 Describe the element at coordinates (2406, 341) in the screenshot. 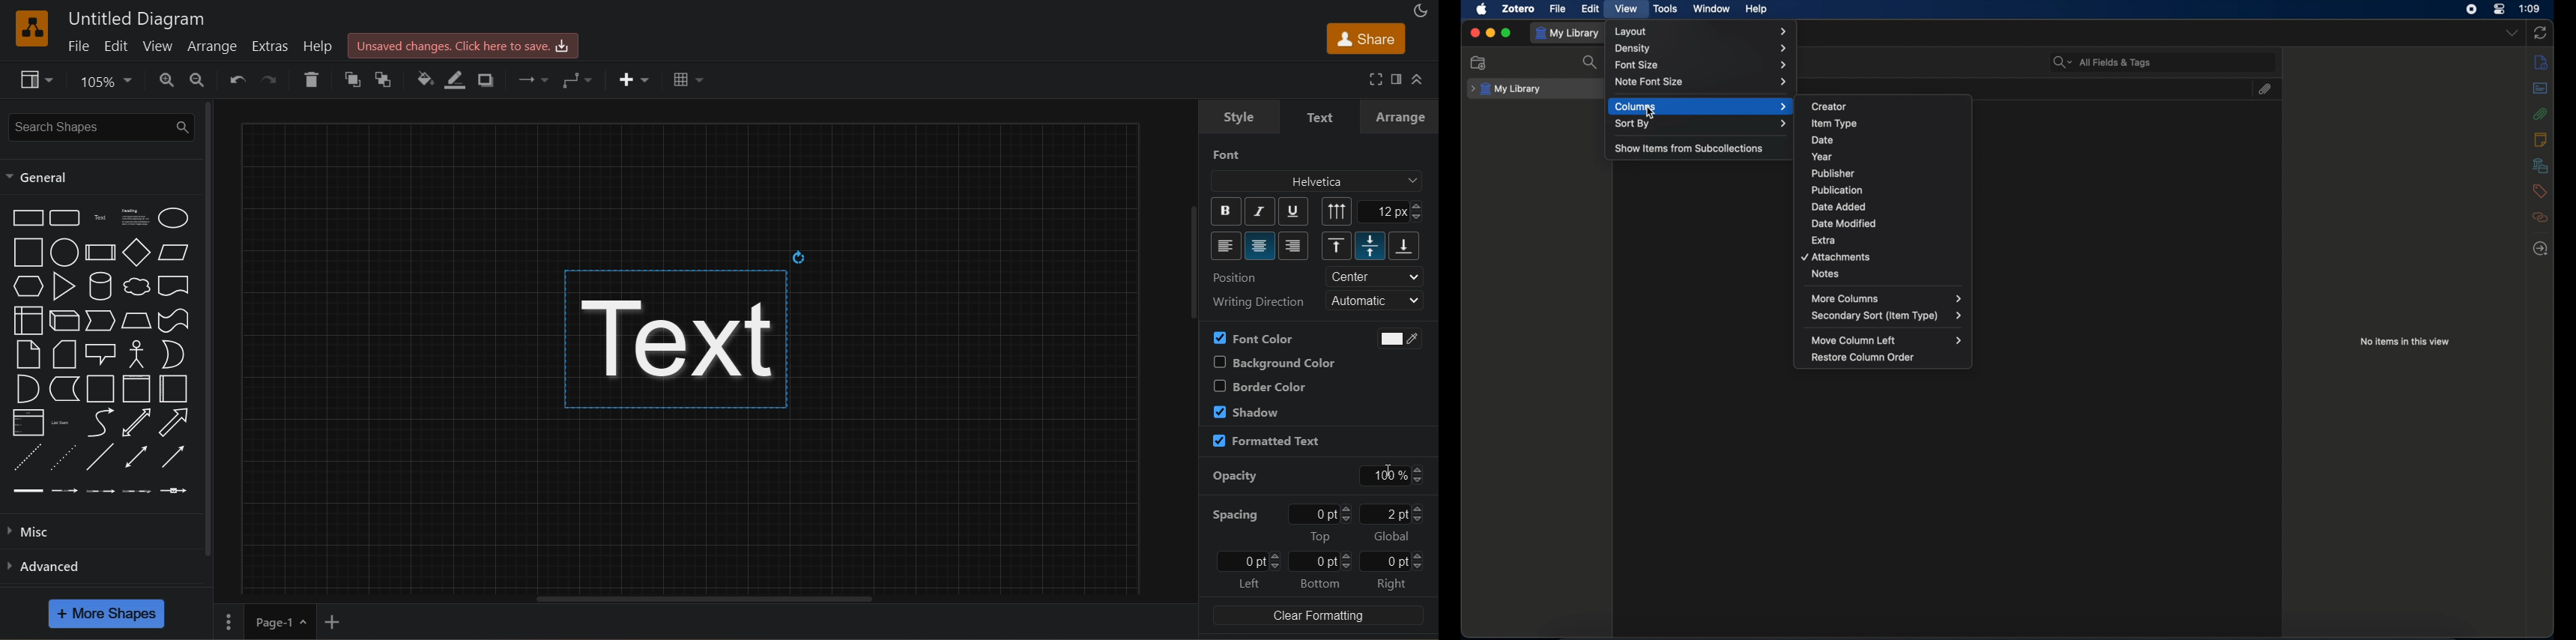

I see `no items in this view` at that location.